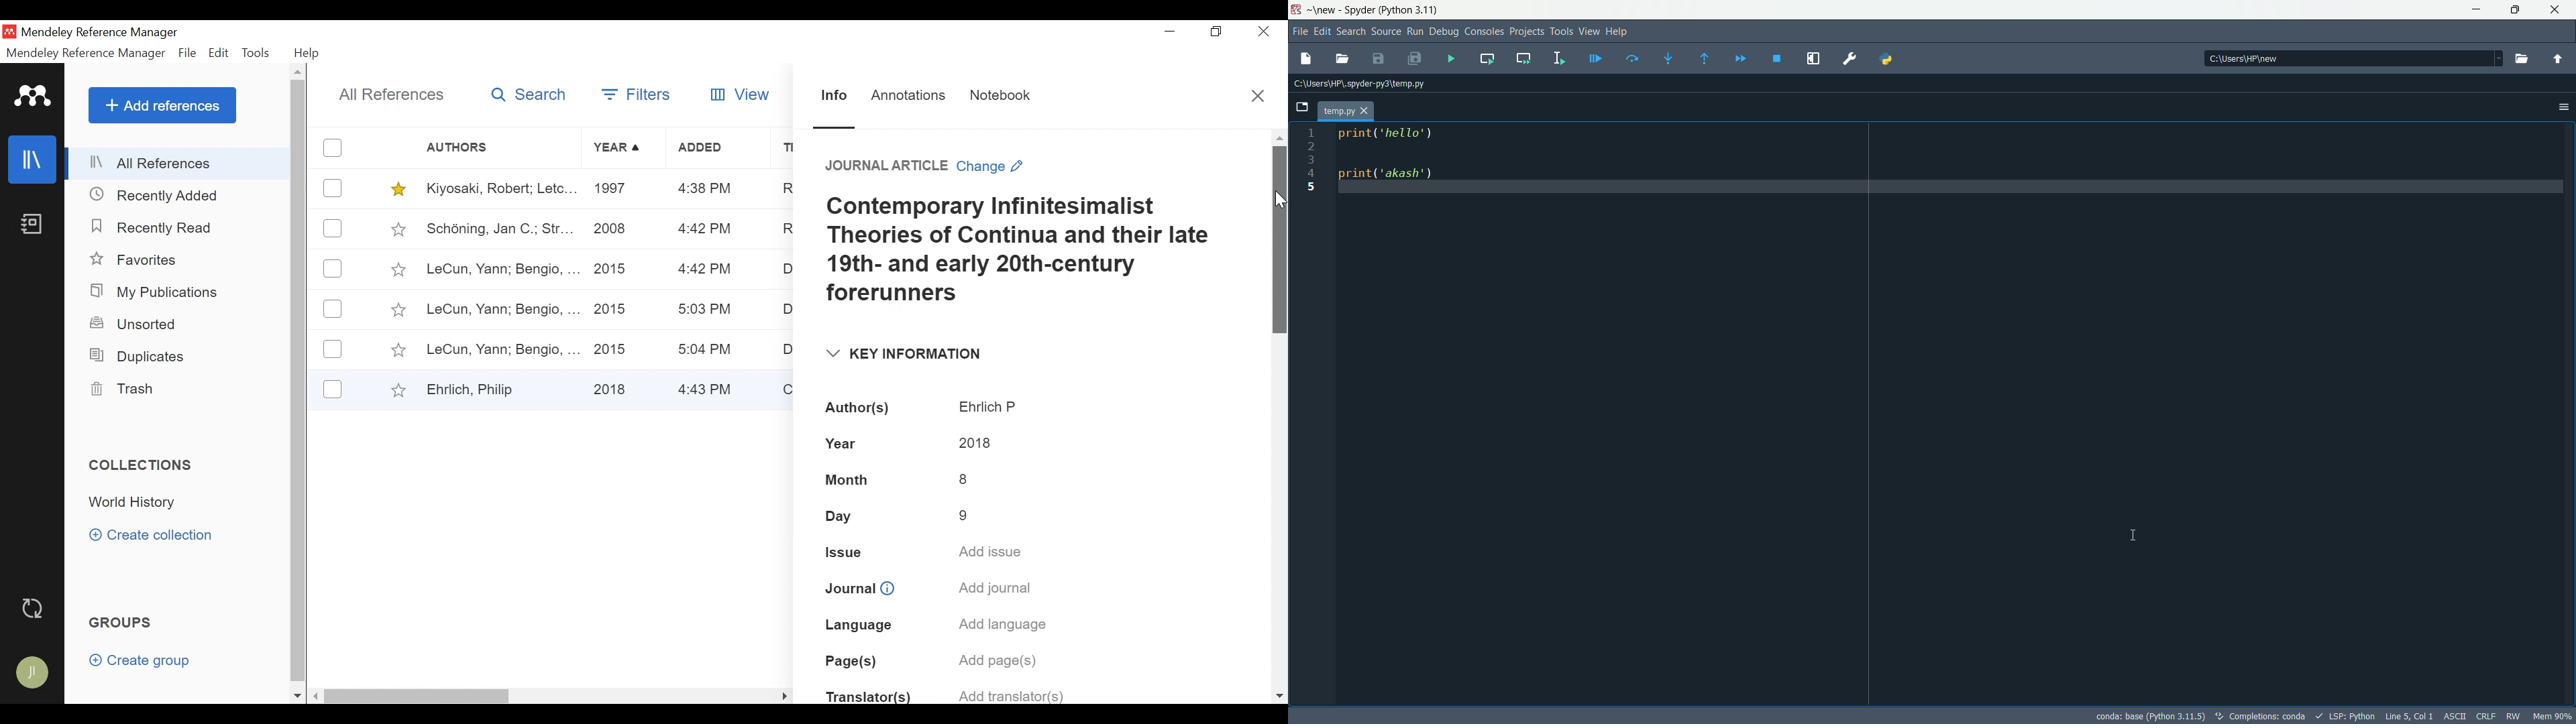 This screenshot has height=728, width=2576. What do you see at coordinates (388, 94) in the screenshot?
I see `All References` at bounding box center [388, 94].